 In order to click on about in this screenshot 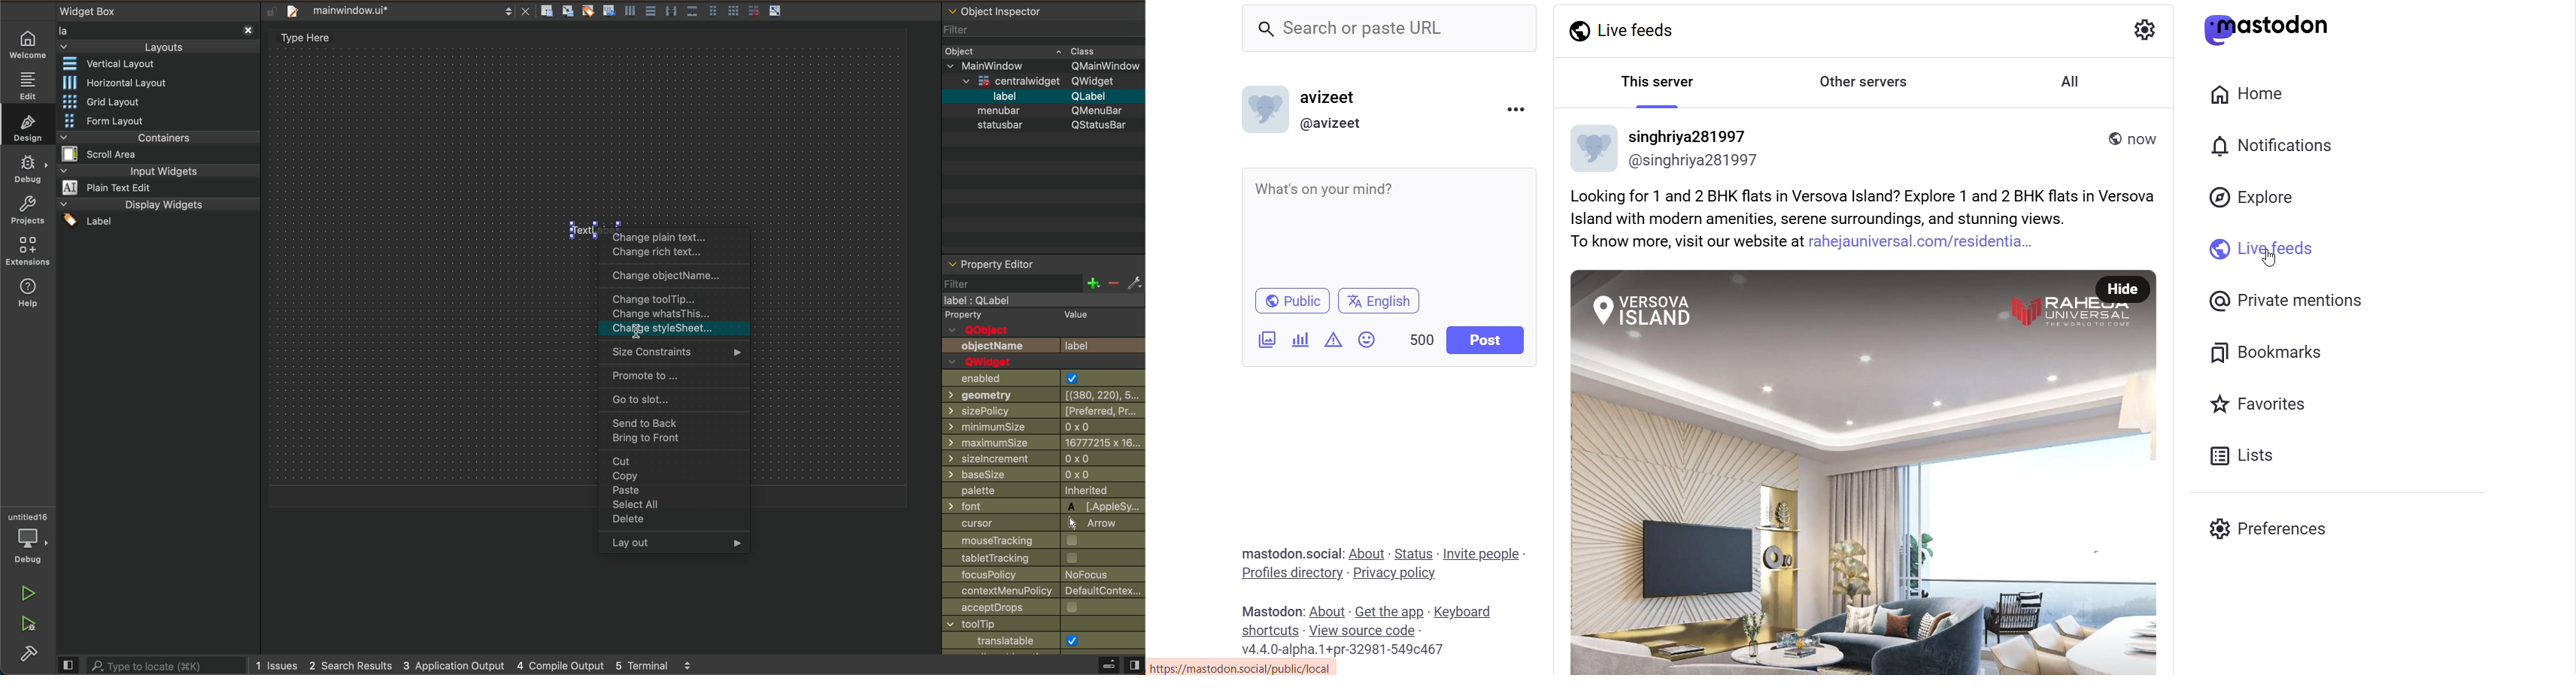, I will do `click(1365, 552)`.